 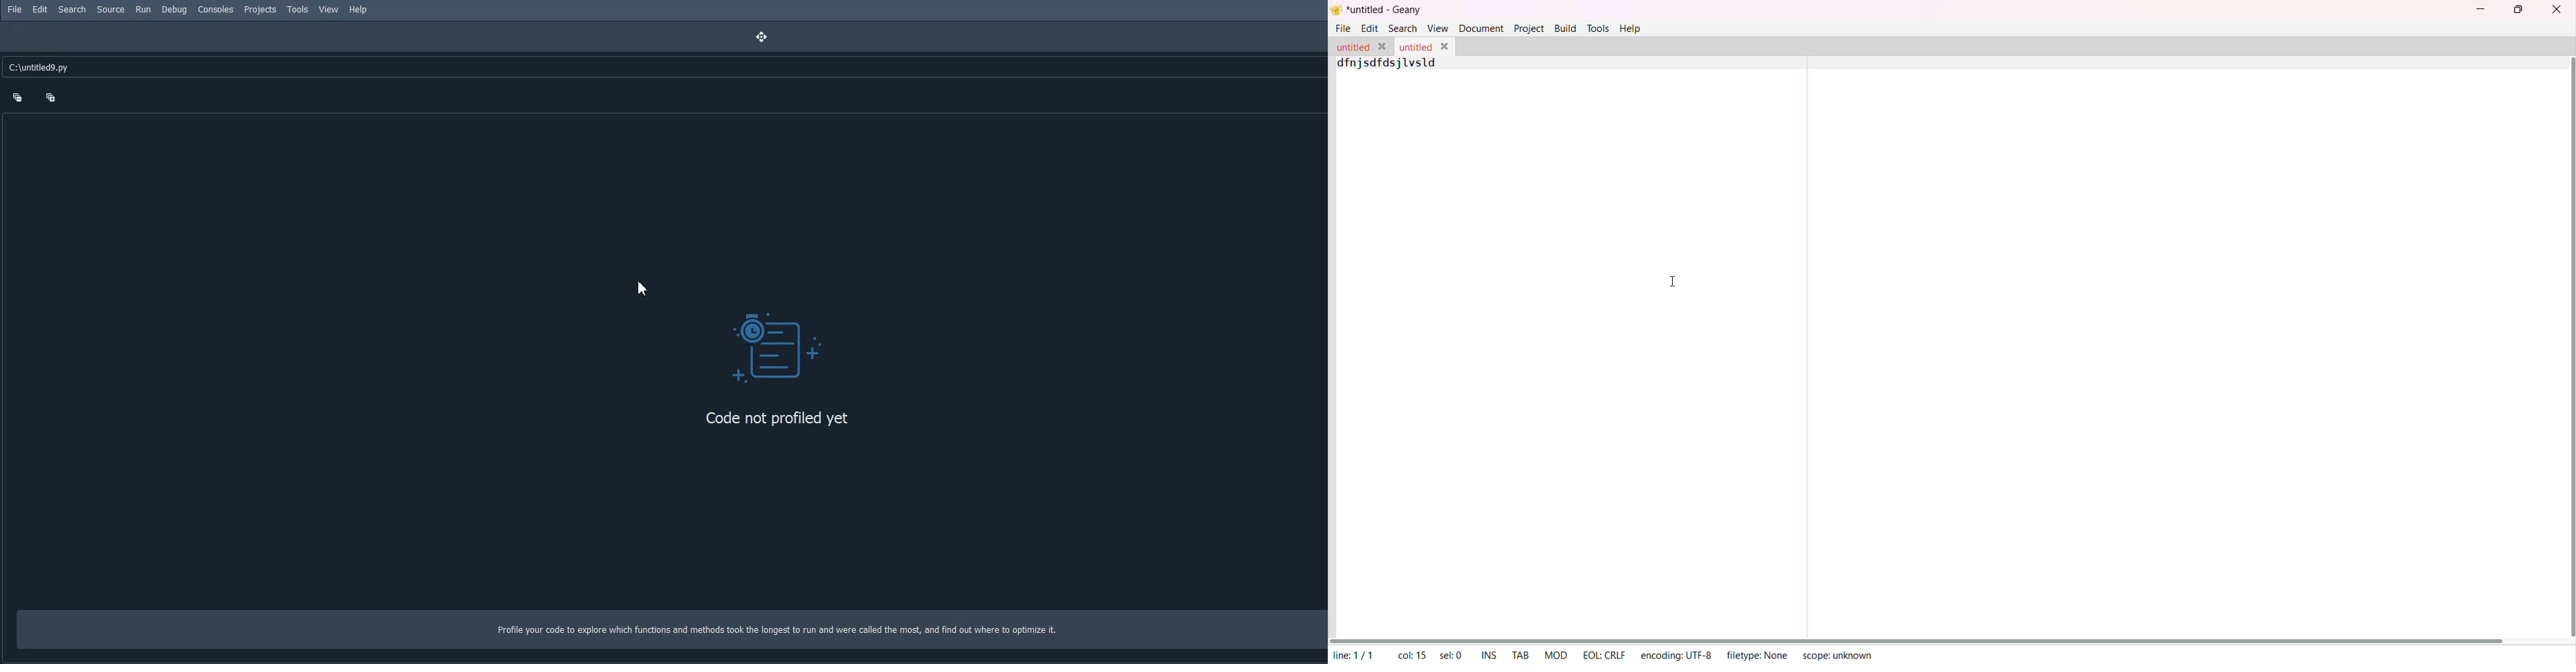 I want to click on EOL: CRLF, so click(x=1604, y=655).